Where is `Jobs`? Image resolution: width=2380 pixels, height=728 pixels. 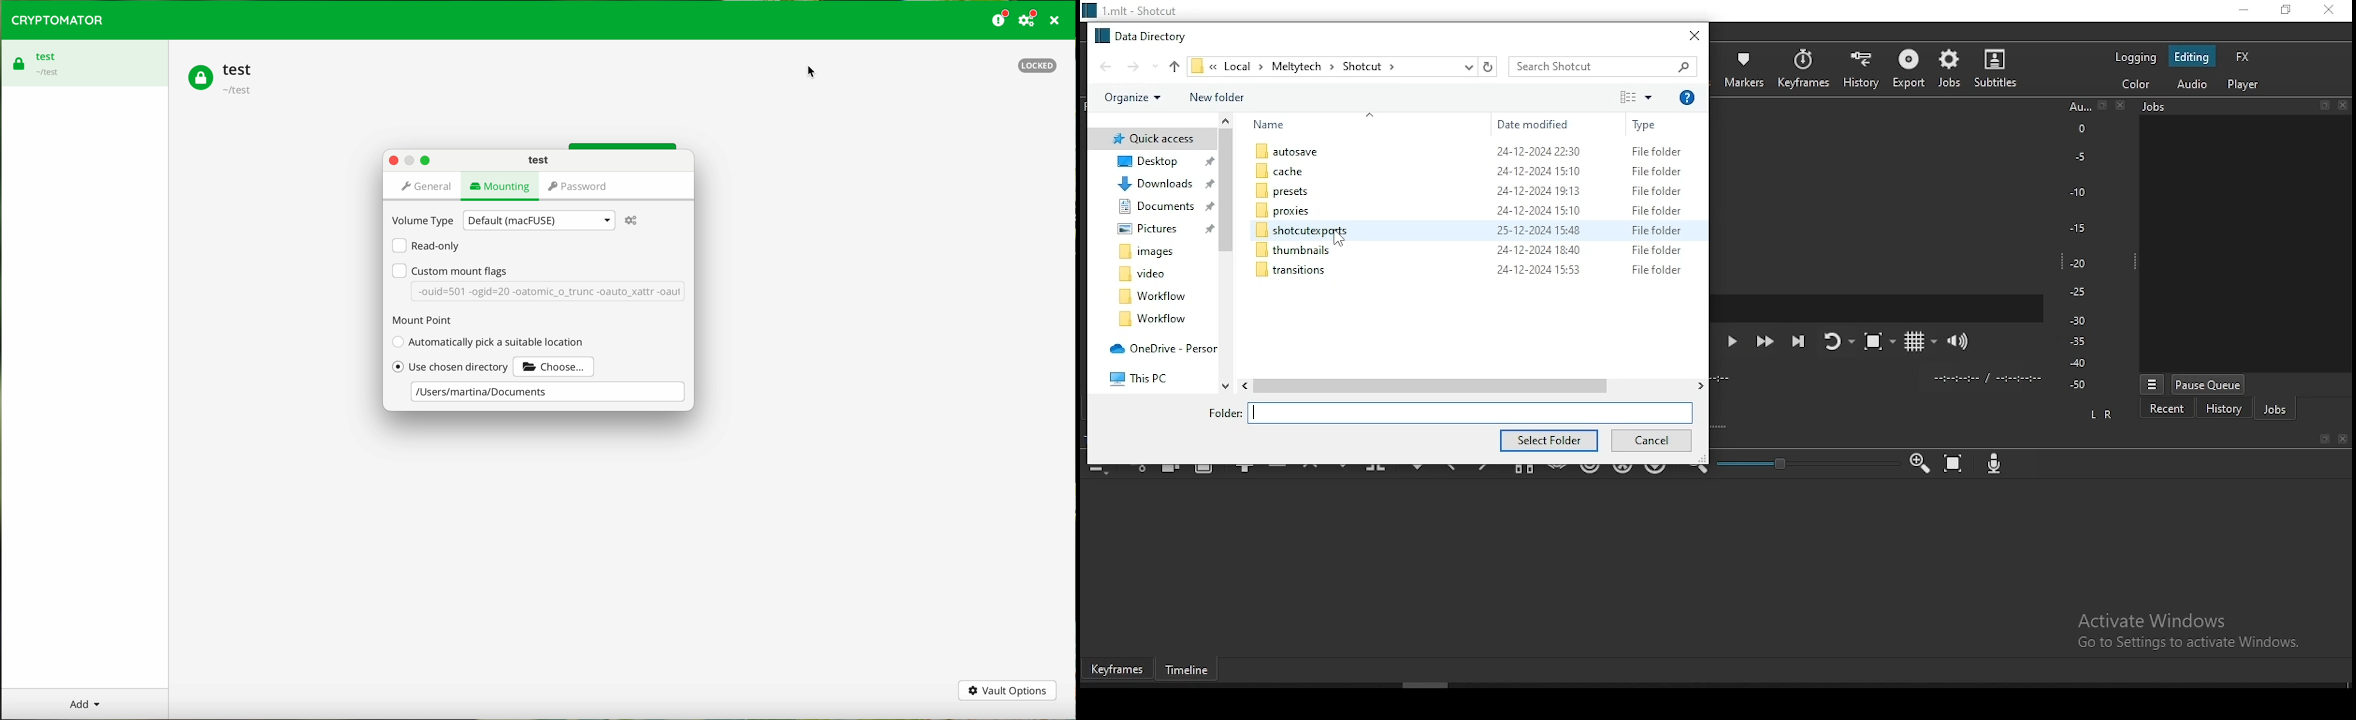 Jobs is located at coordinates (2200, 110).